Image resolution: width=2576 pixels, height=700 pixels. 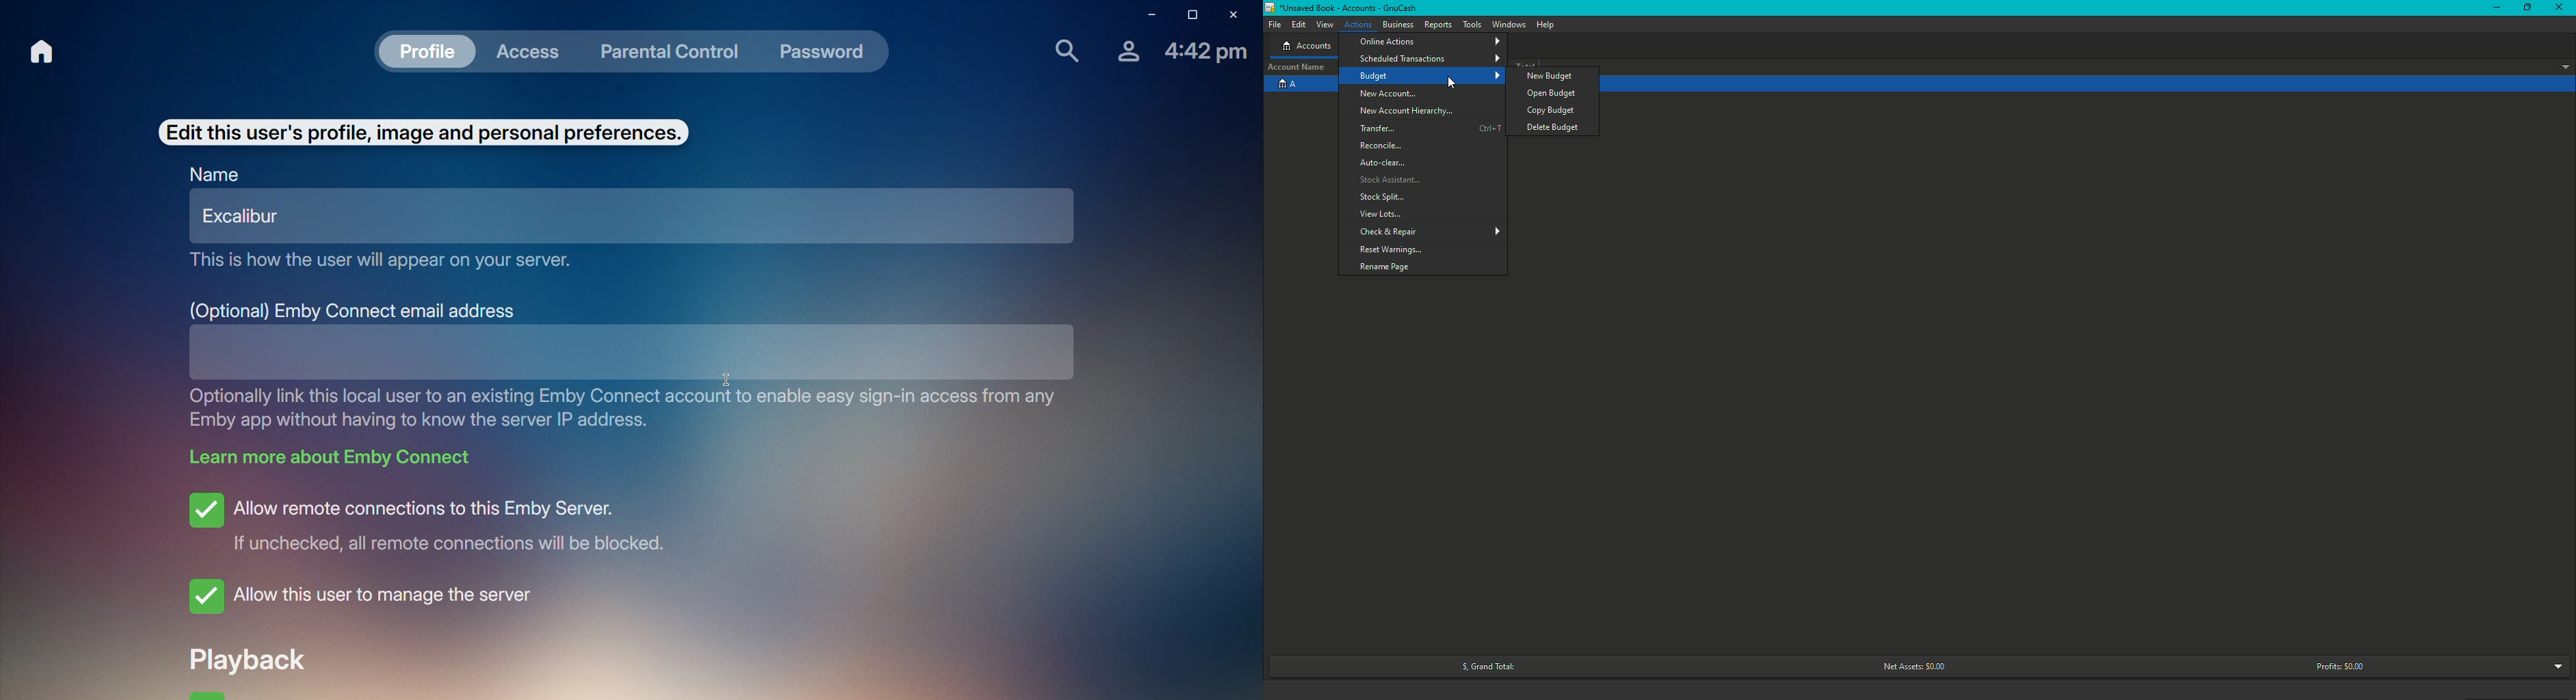 What do you see at coordinates (1550, 93) in the screenshot?
I see `Open Budget` at bounding box center [1550, 93].